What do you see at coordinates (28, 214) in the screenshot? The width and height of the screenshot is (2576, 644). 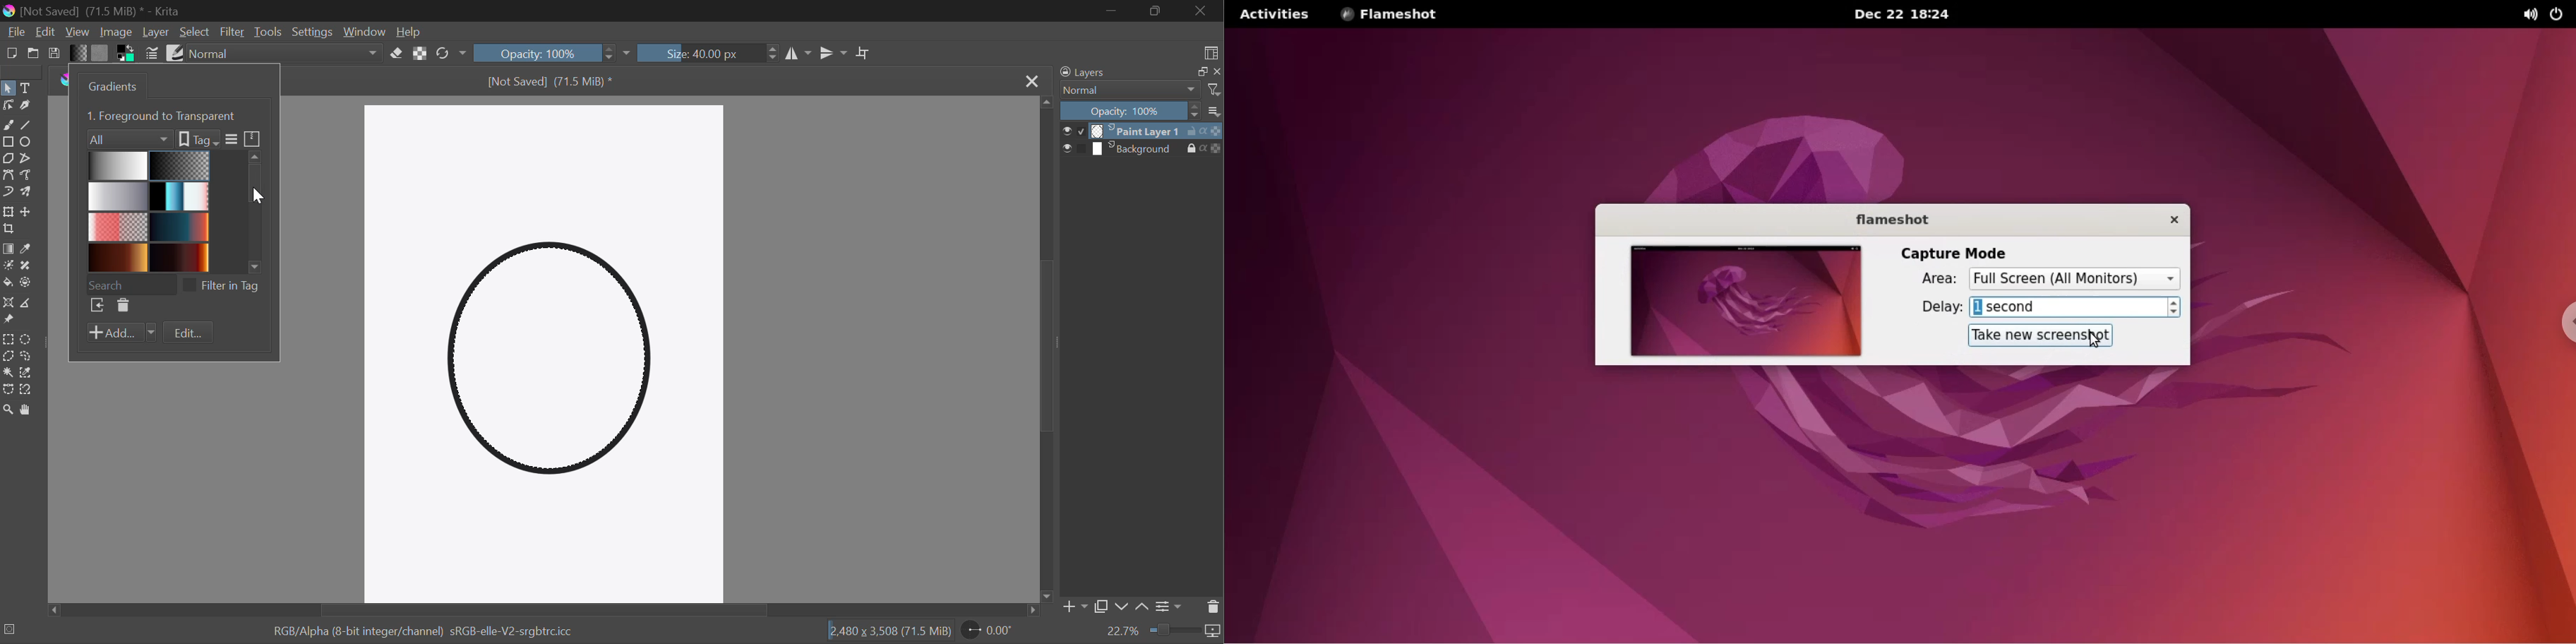 I see `Move Layers` at bounding box center [28, 214].